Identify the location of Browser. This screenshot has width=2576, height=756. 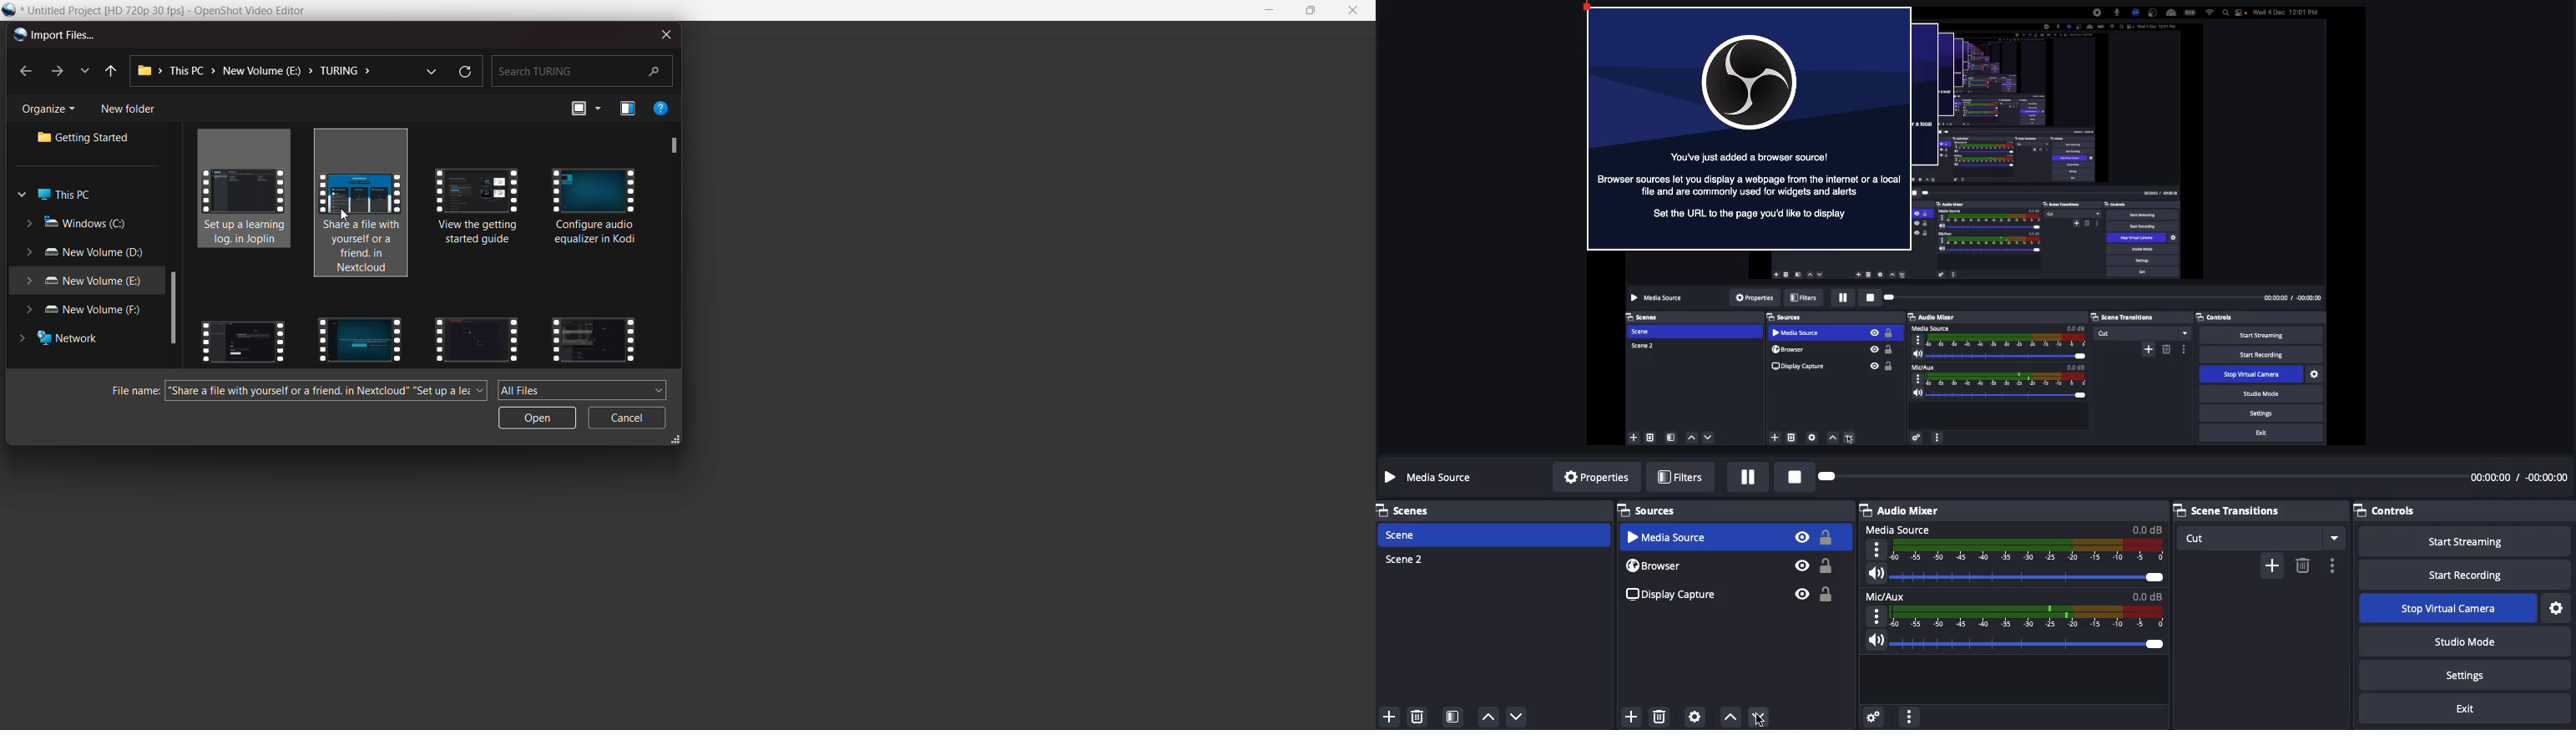
(1653, 566).